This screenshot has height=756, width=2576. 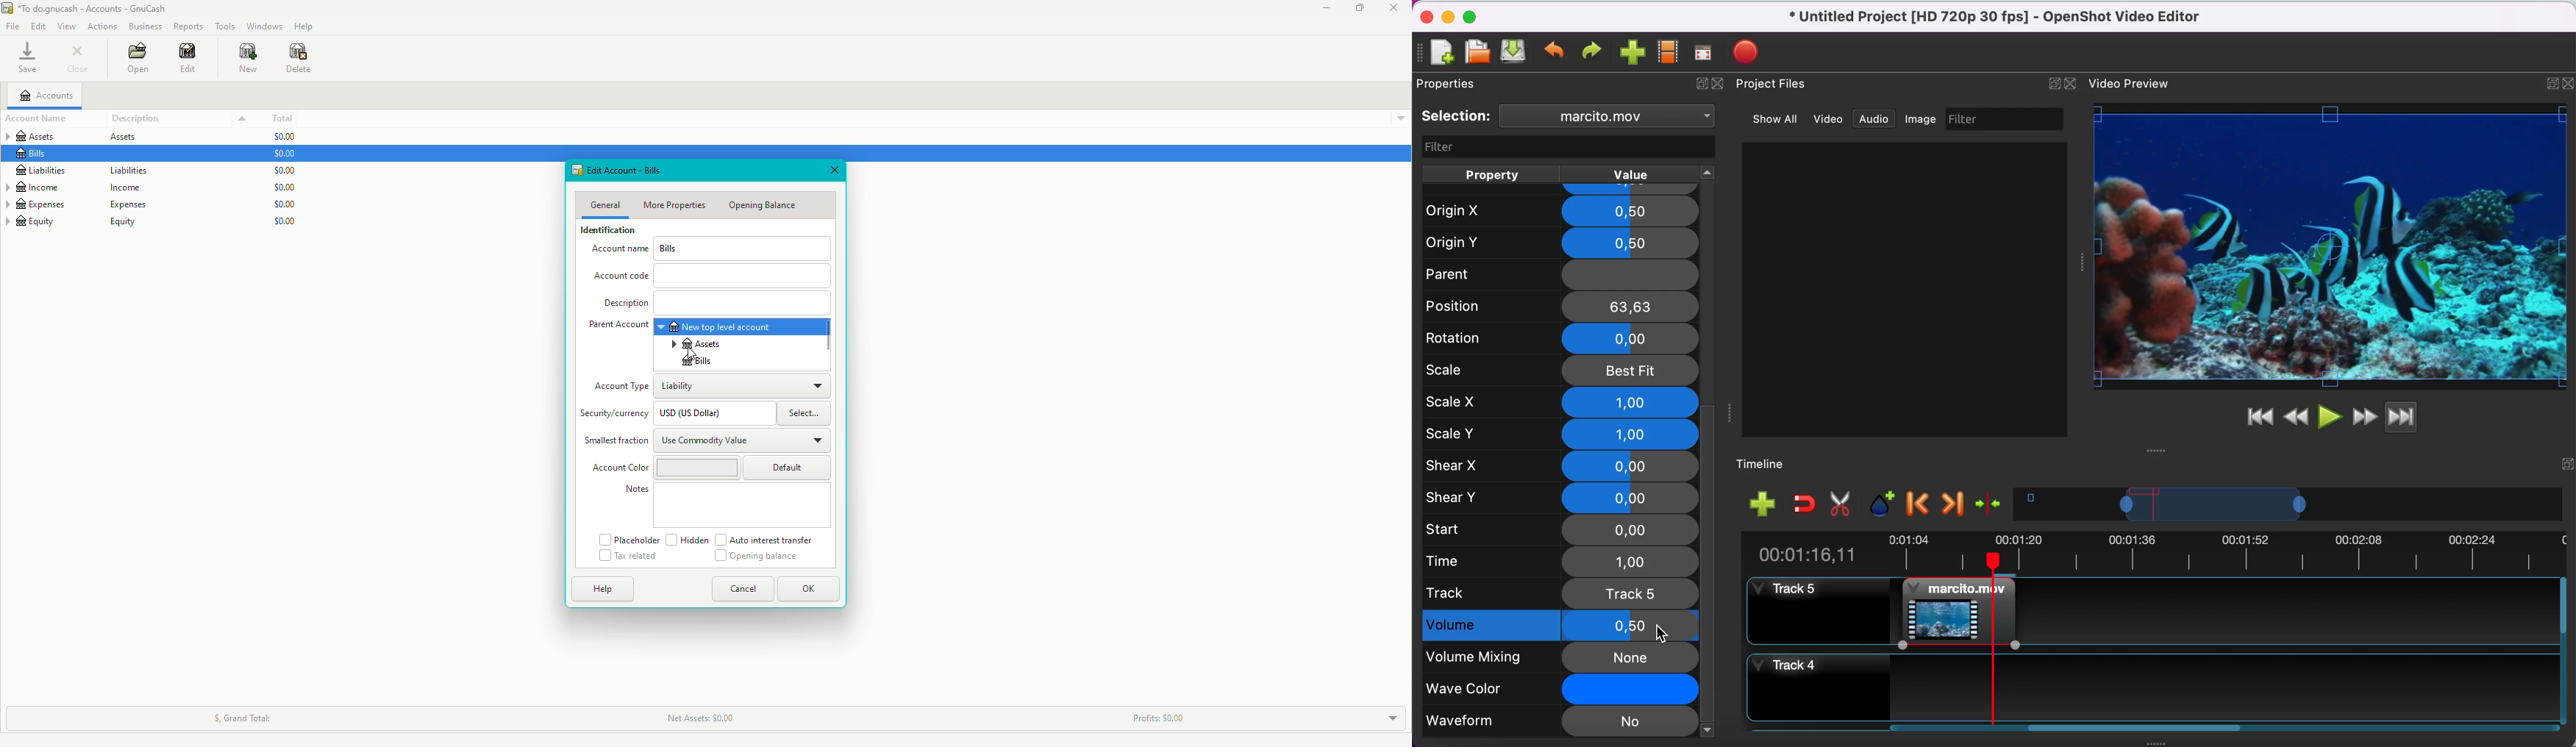 What do you see at coordinates (1878, 120) in the screenshot?
I see `audio` at bounding box center [1878, 120].